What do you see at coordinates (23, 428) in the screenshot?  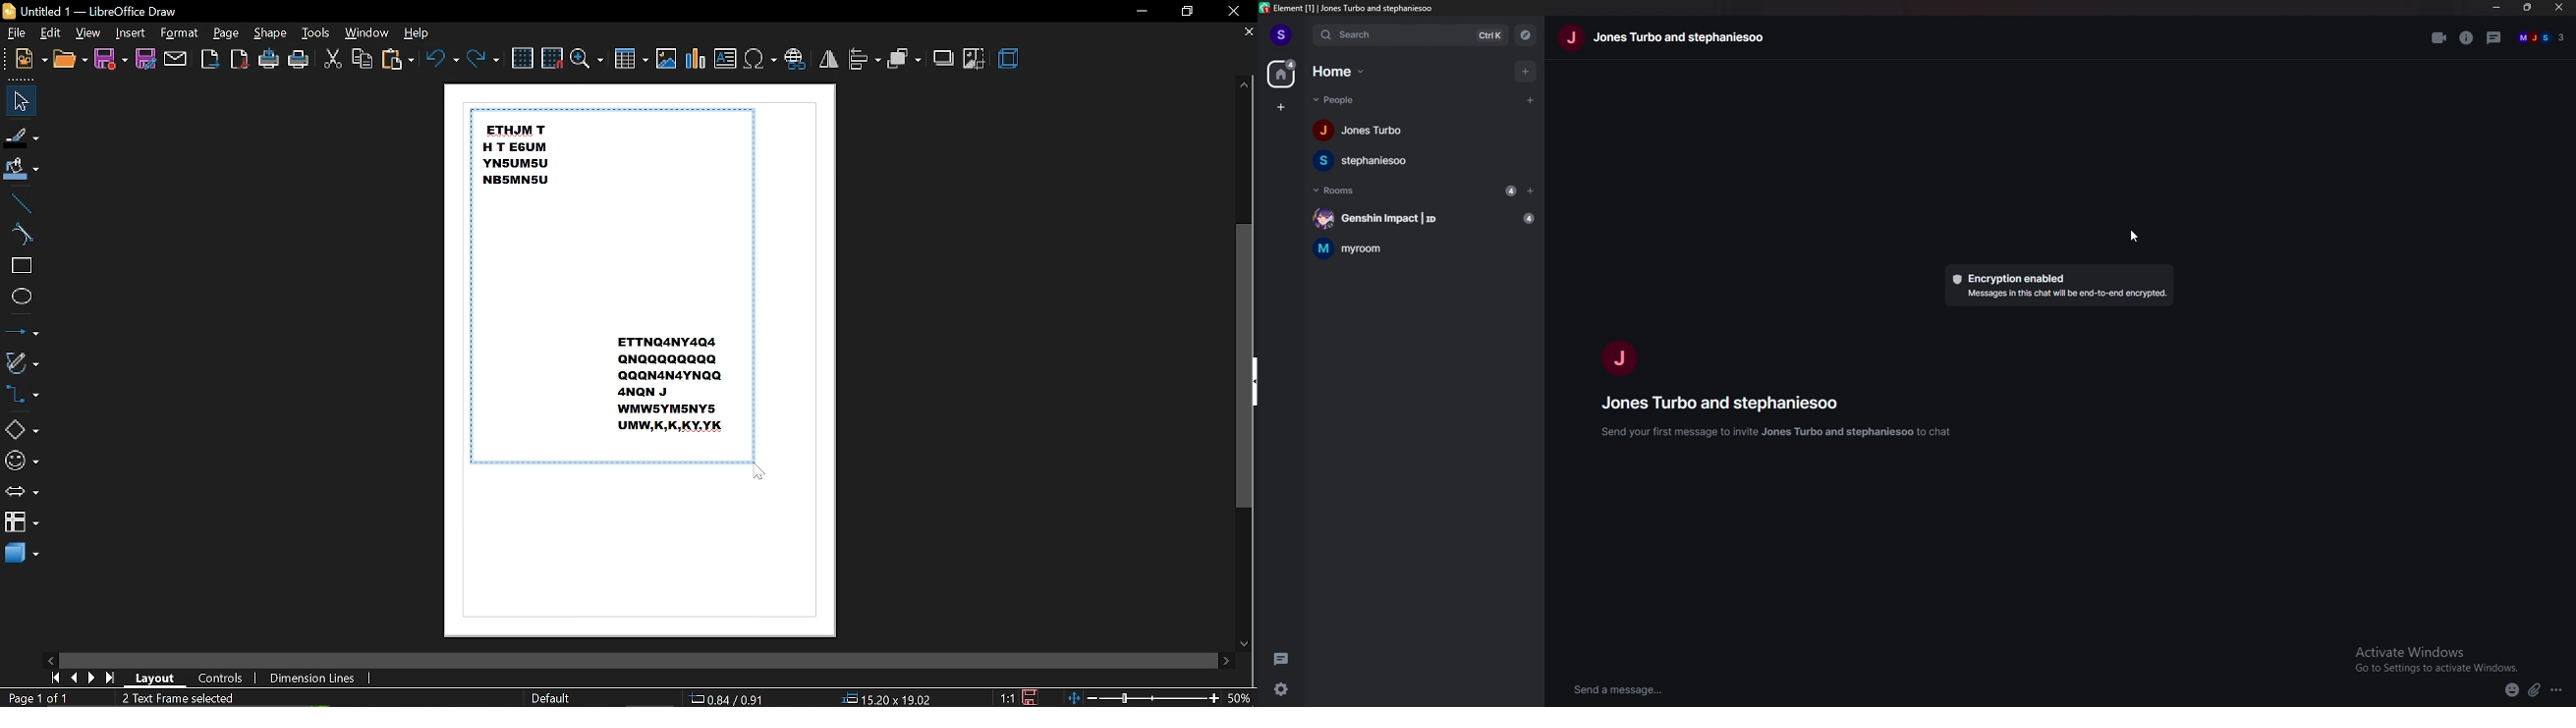 I see `basic shapes` at bounding box center [23, 428].